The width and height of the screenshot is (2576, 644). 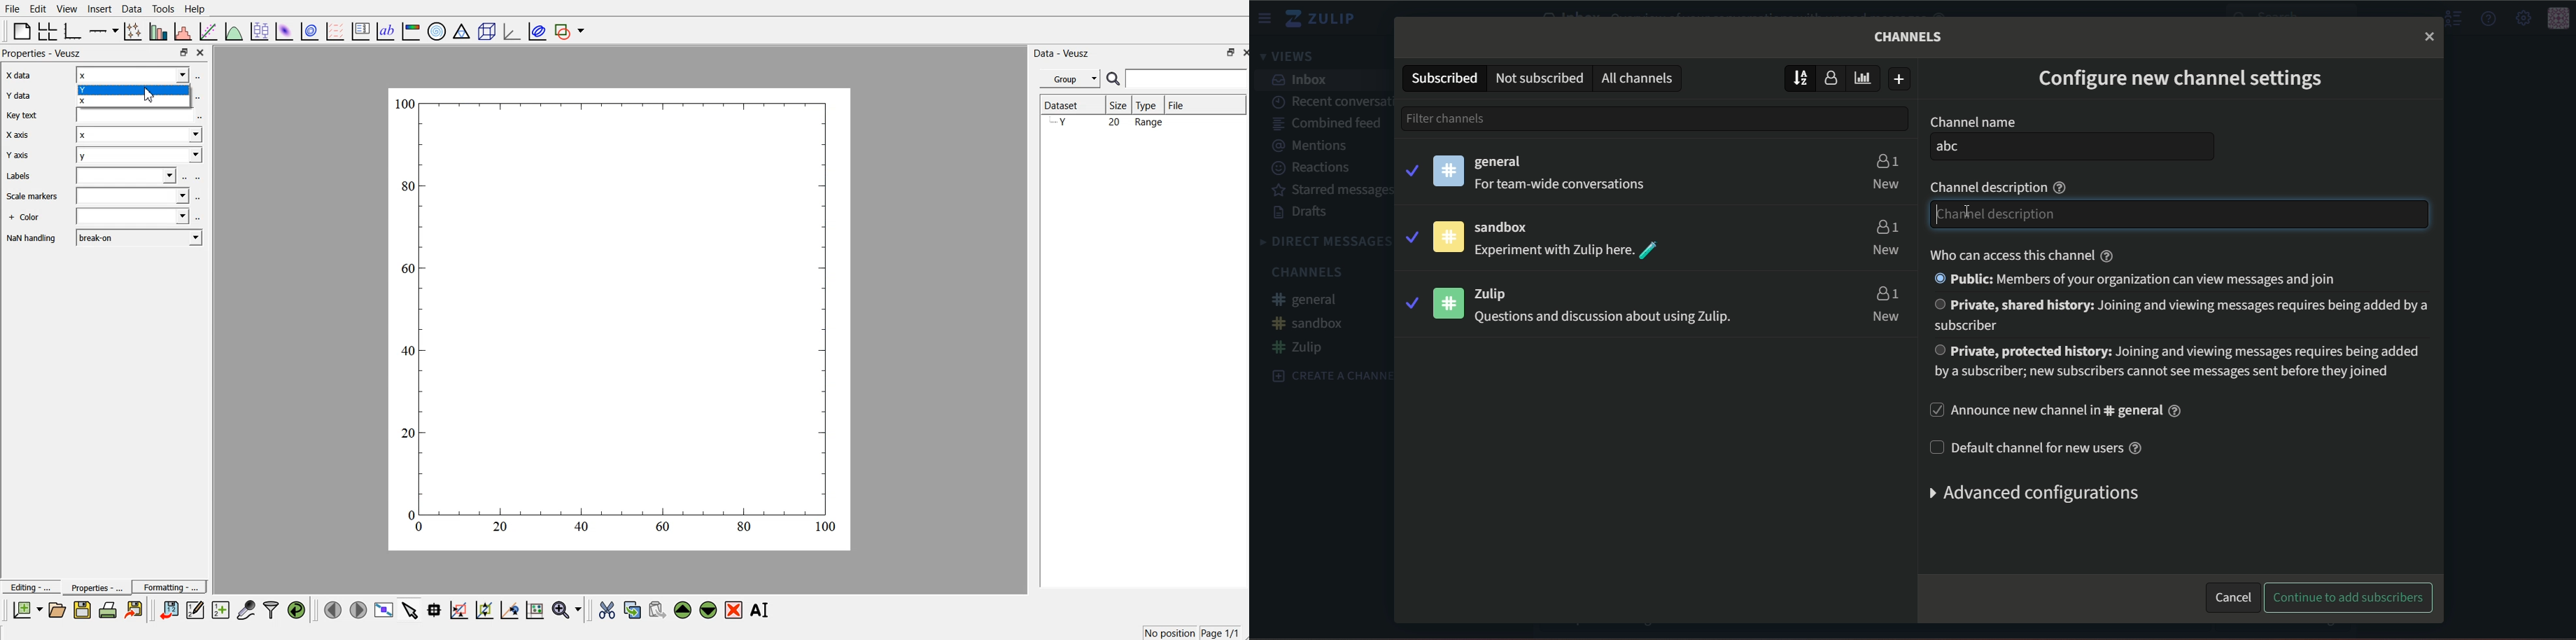 What do you see at coordinates (486, 30) in the screenshot?
I see `3D scene` at bounding box center [486, 30].